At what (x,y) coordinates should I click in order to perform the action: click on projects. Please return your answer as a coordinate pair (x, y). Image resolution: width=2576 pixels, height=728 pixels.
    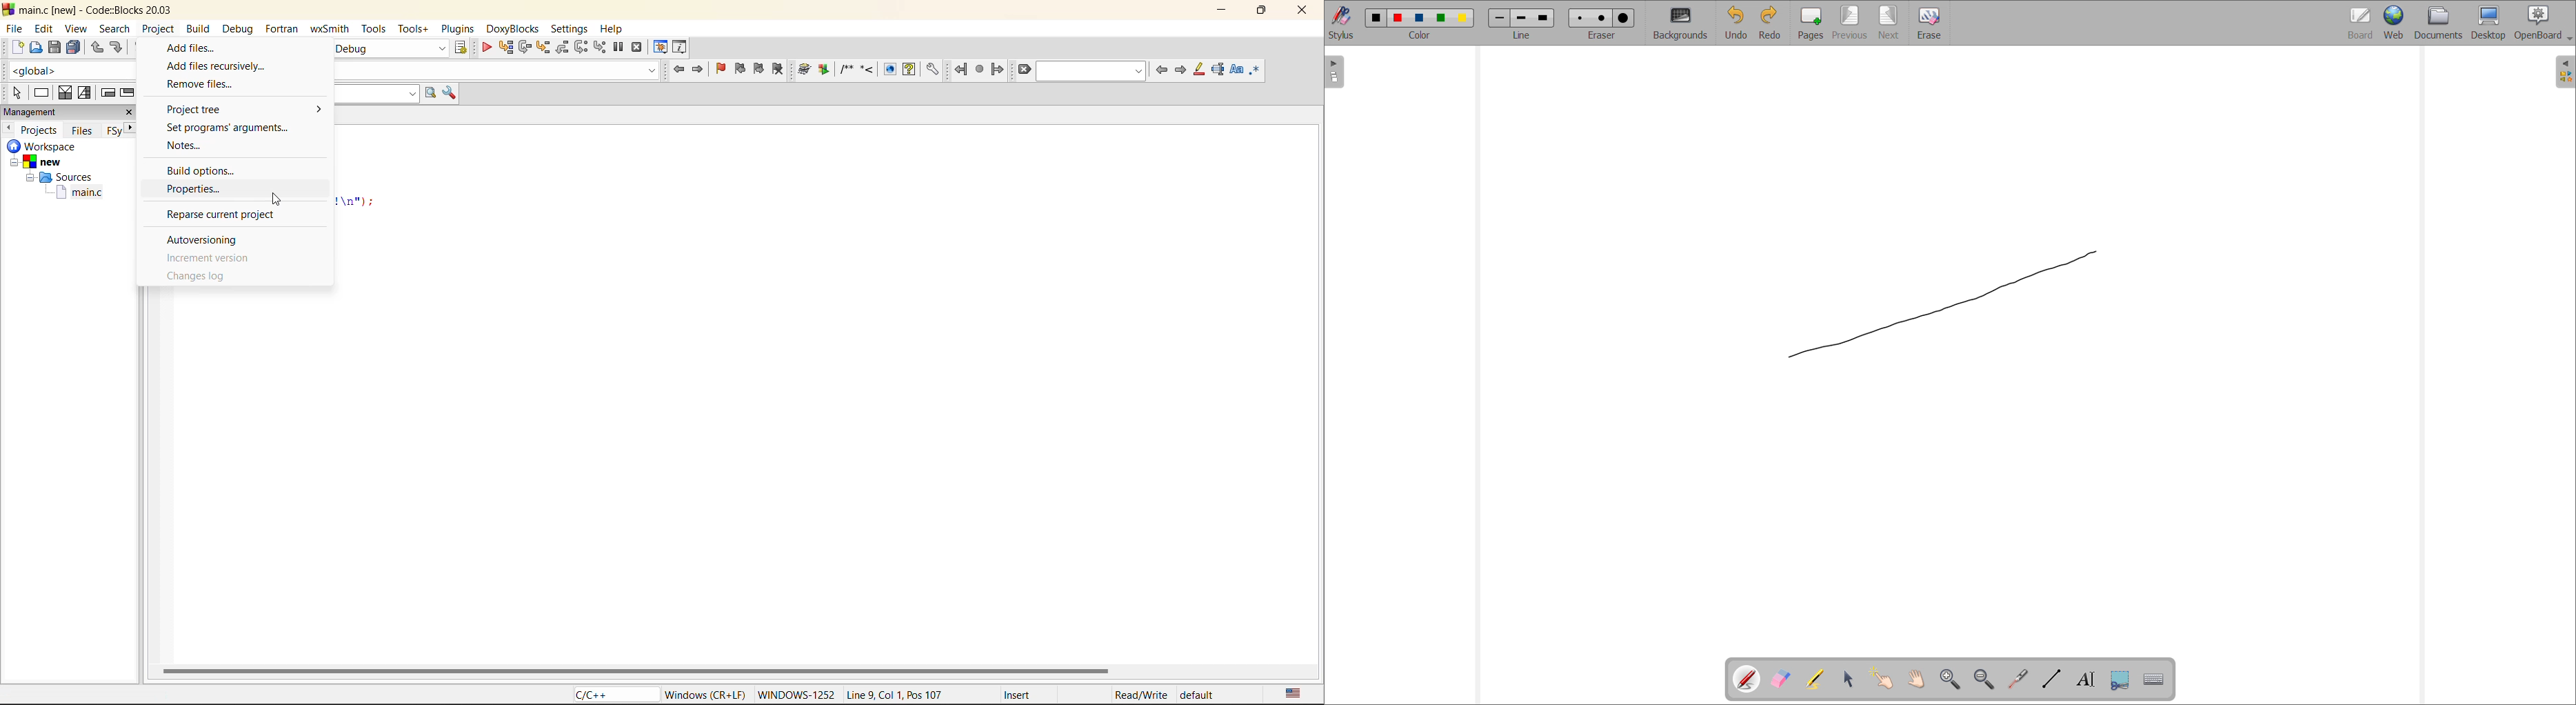
    Looking at the image, I should click on (41, 130).